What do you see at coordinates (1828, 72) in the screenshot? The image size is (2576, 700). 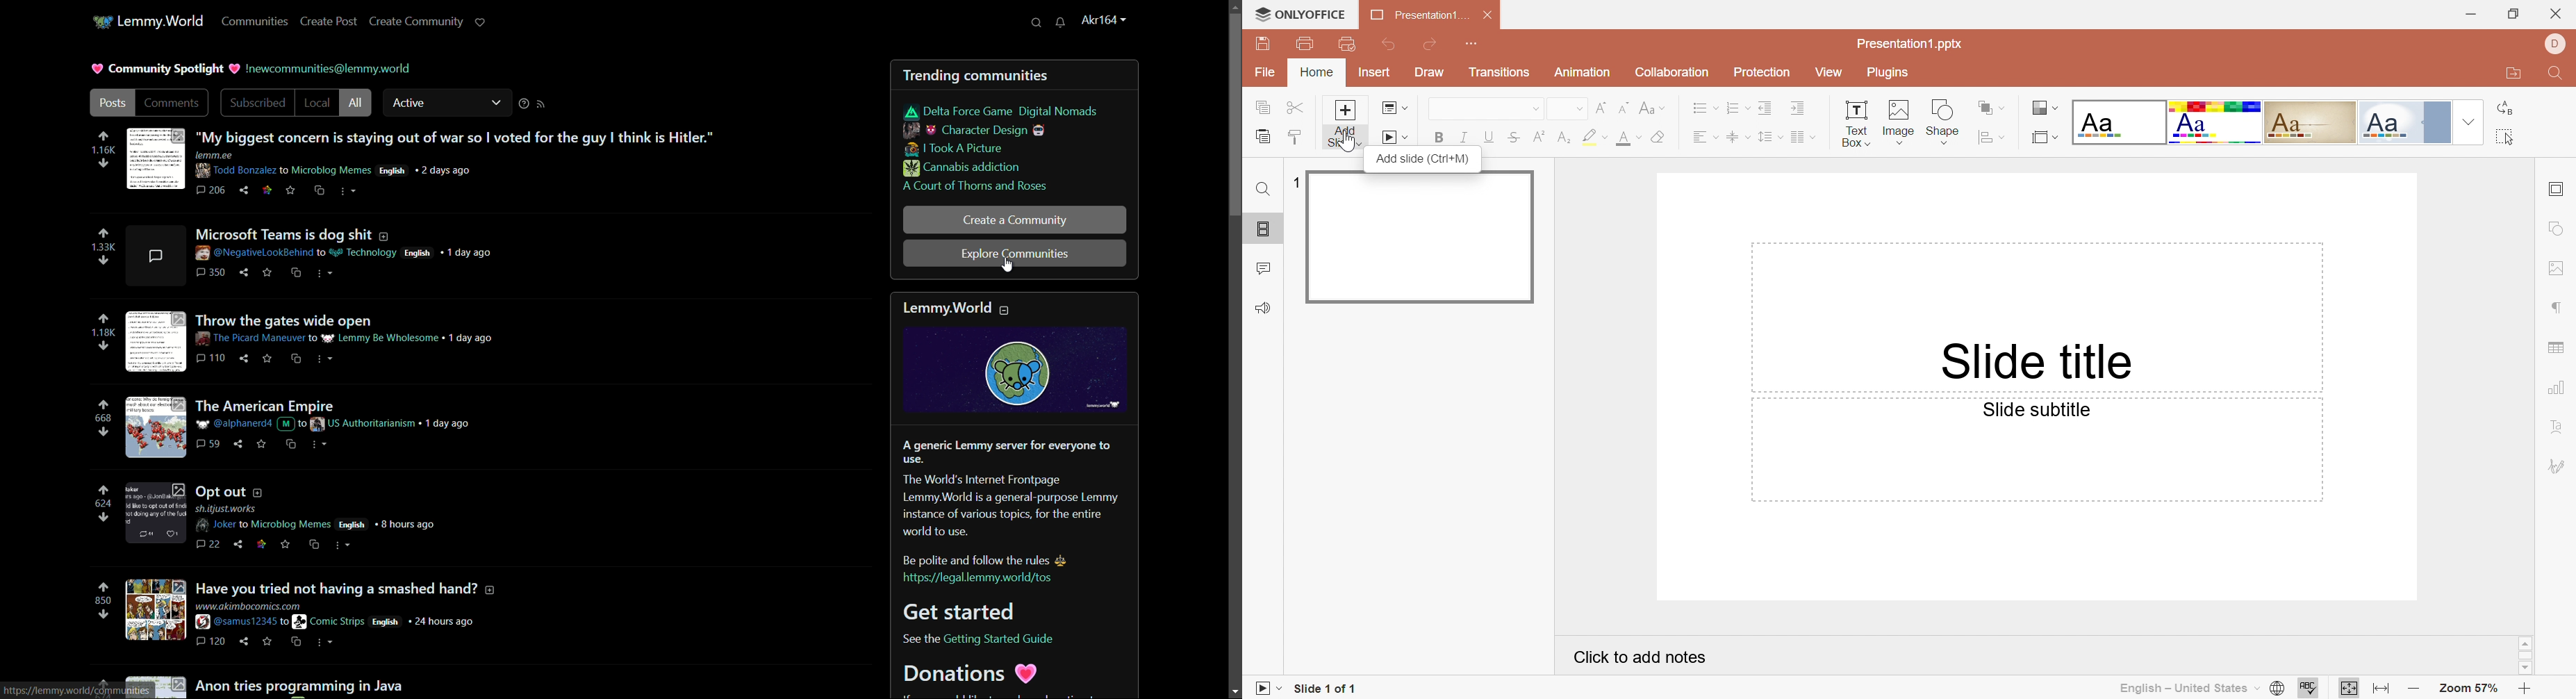 I see `View` at bounding box center [1828, 72].